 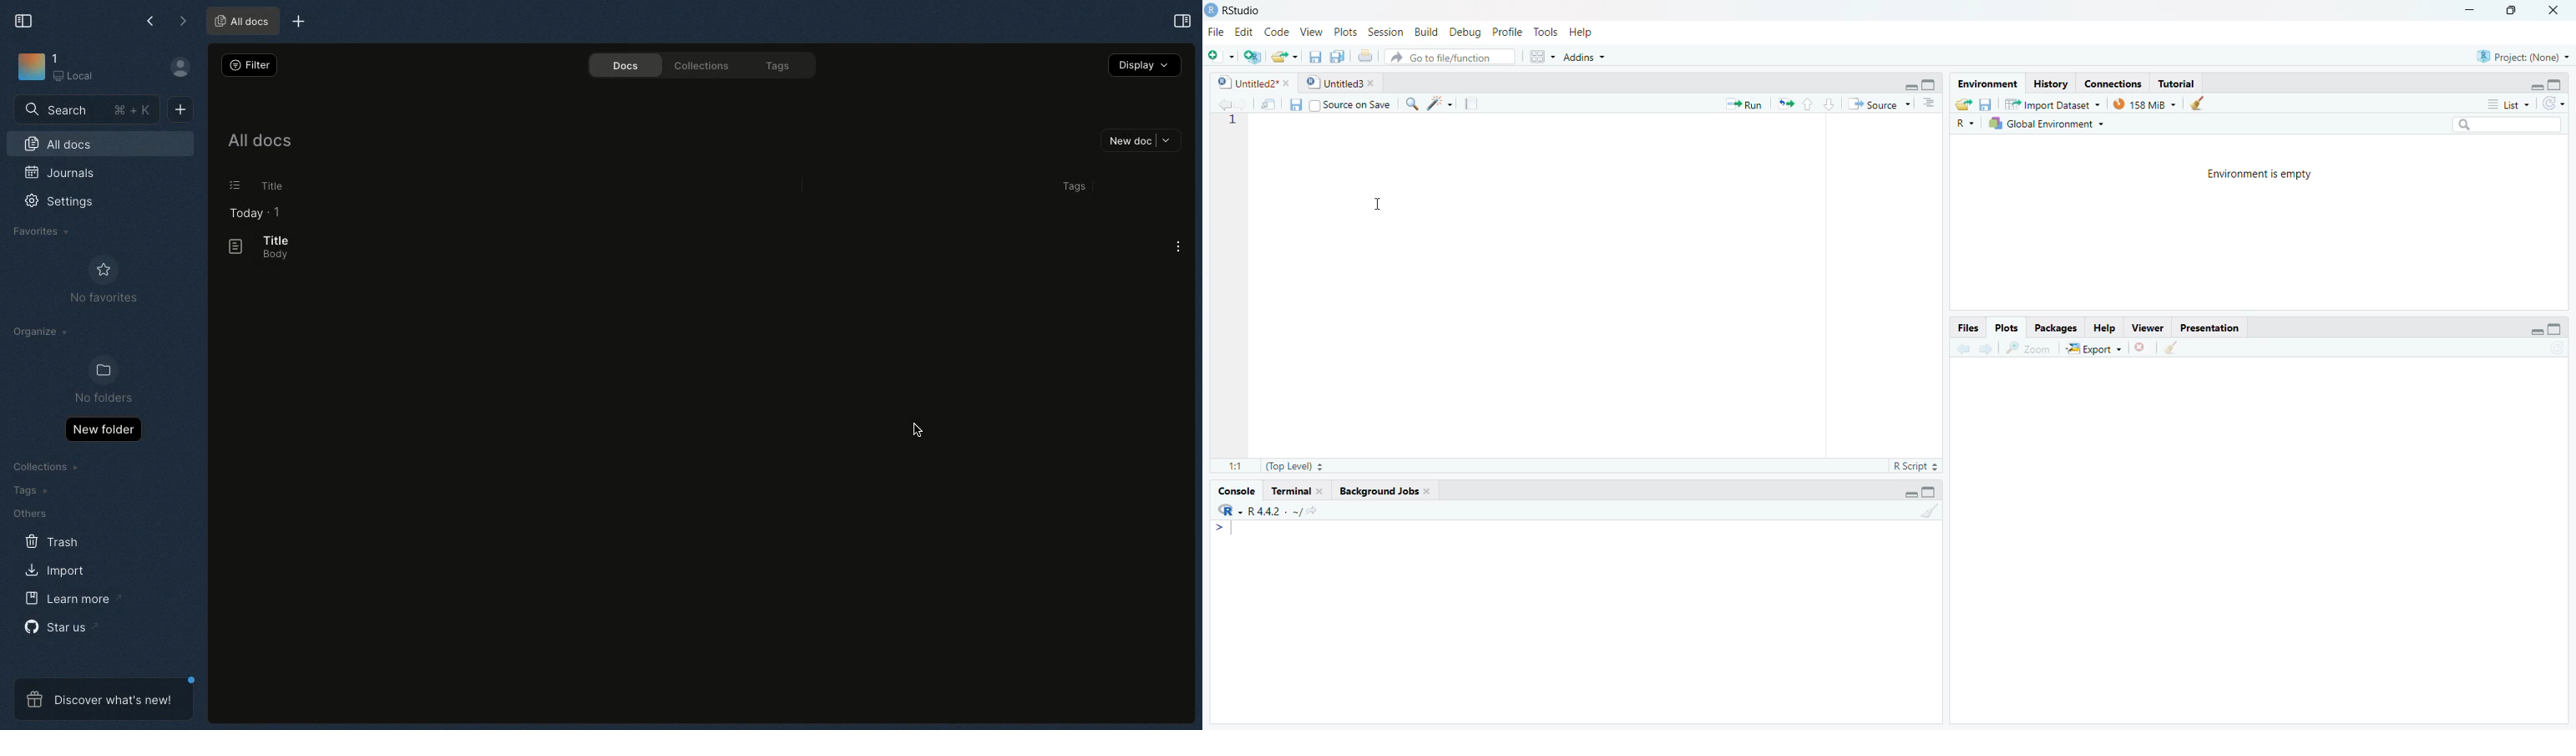 I want to click on Debug, so click(x=1462, y=31).